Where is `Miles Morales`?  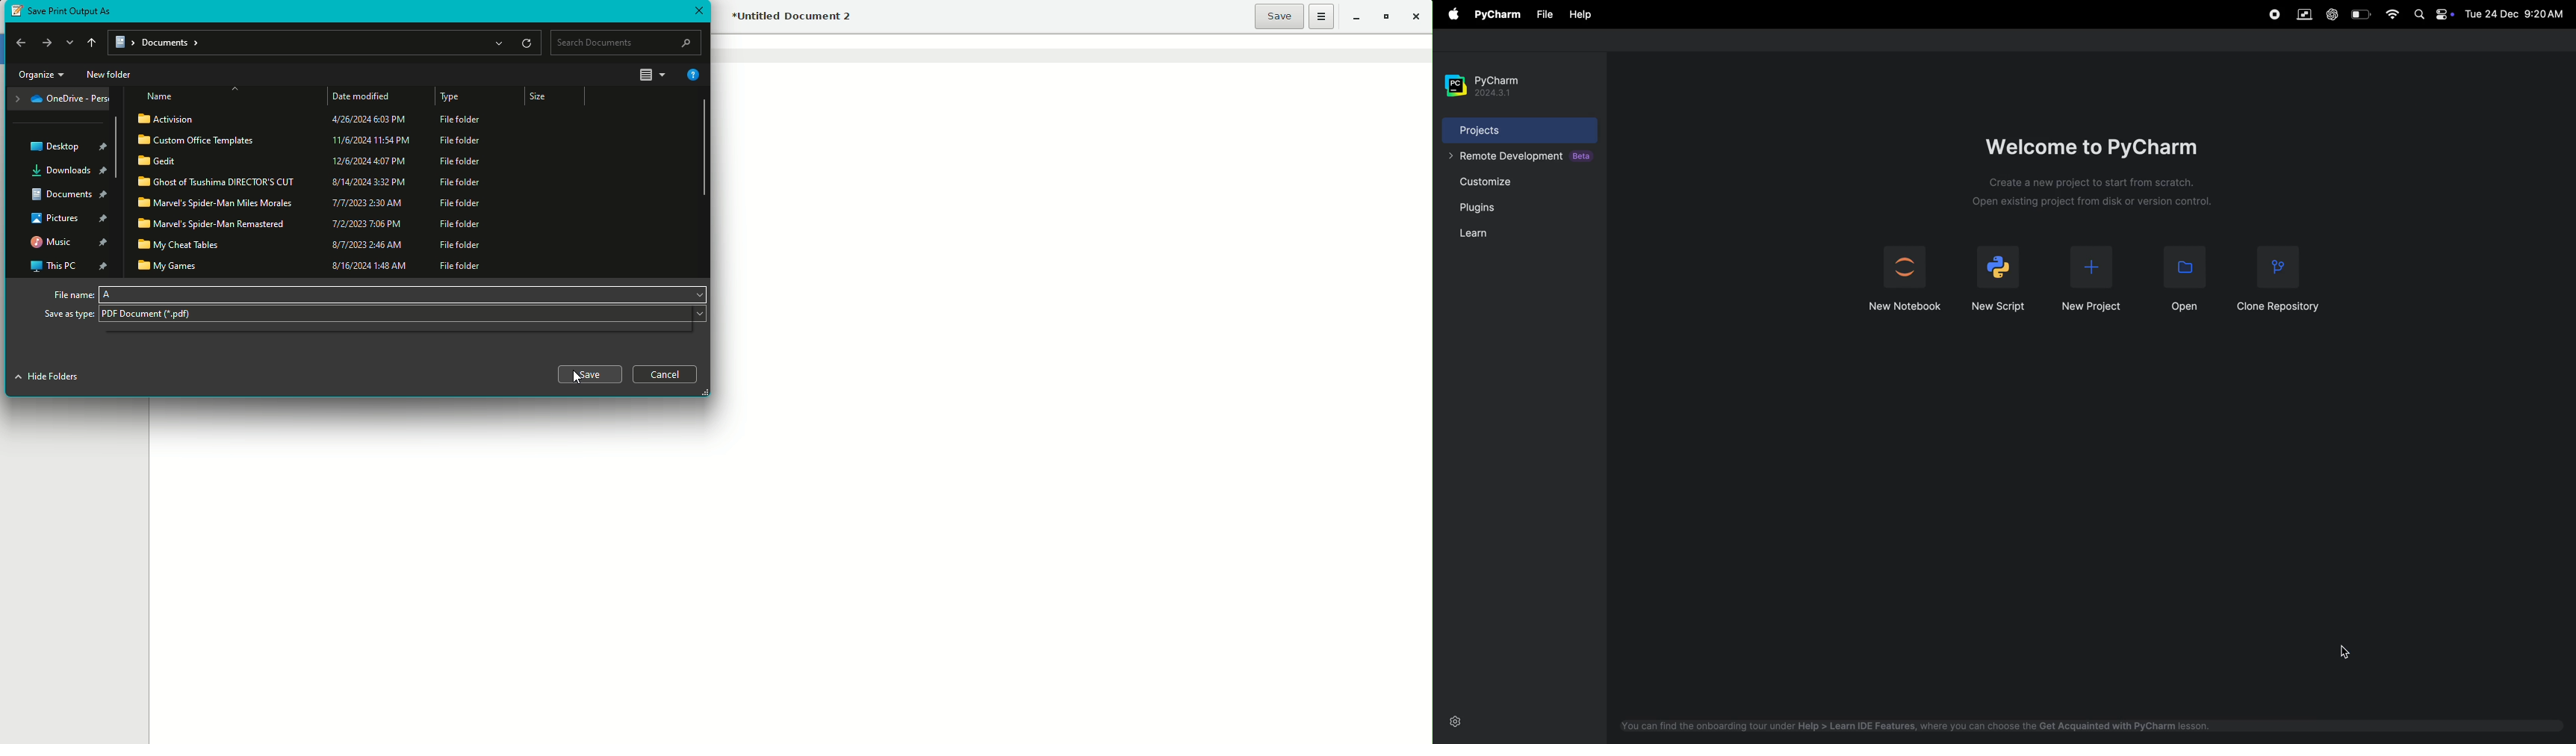
Miles Morales is located at coordinates (313, 203).